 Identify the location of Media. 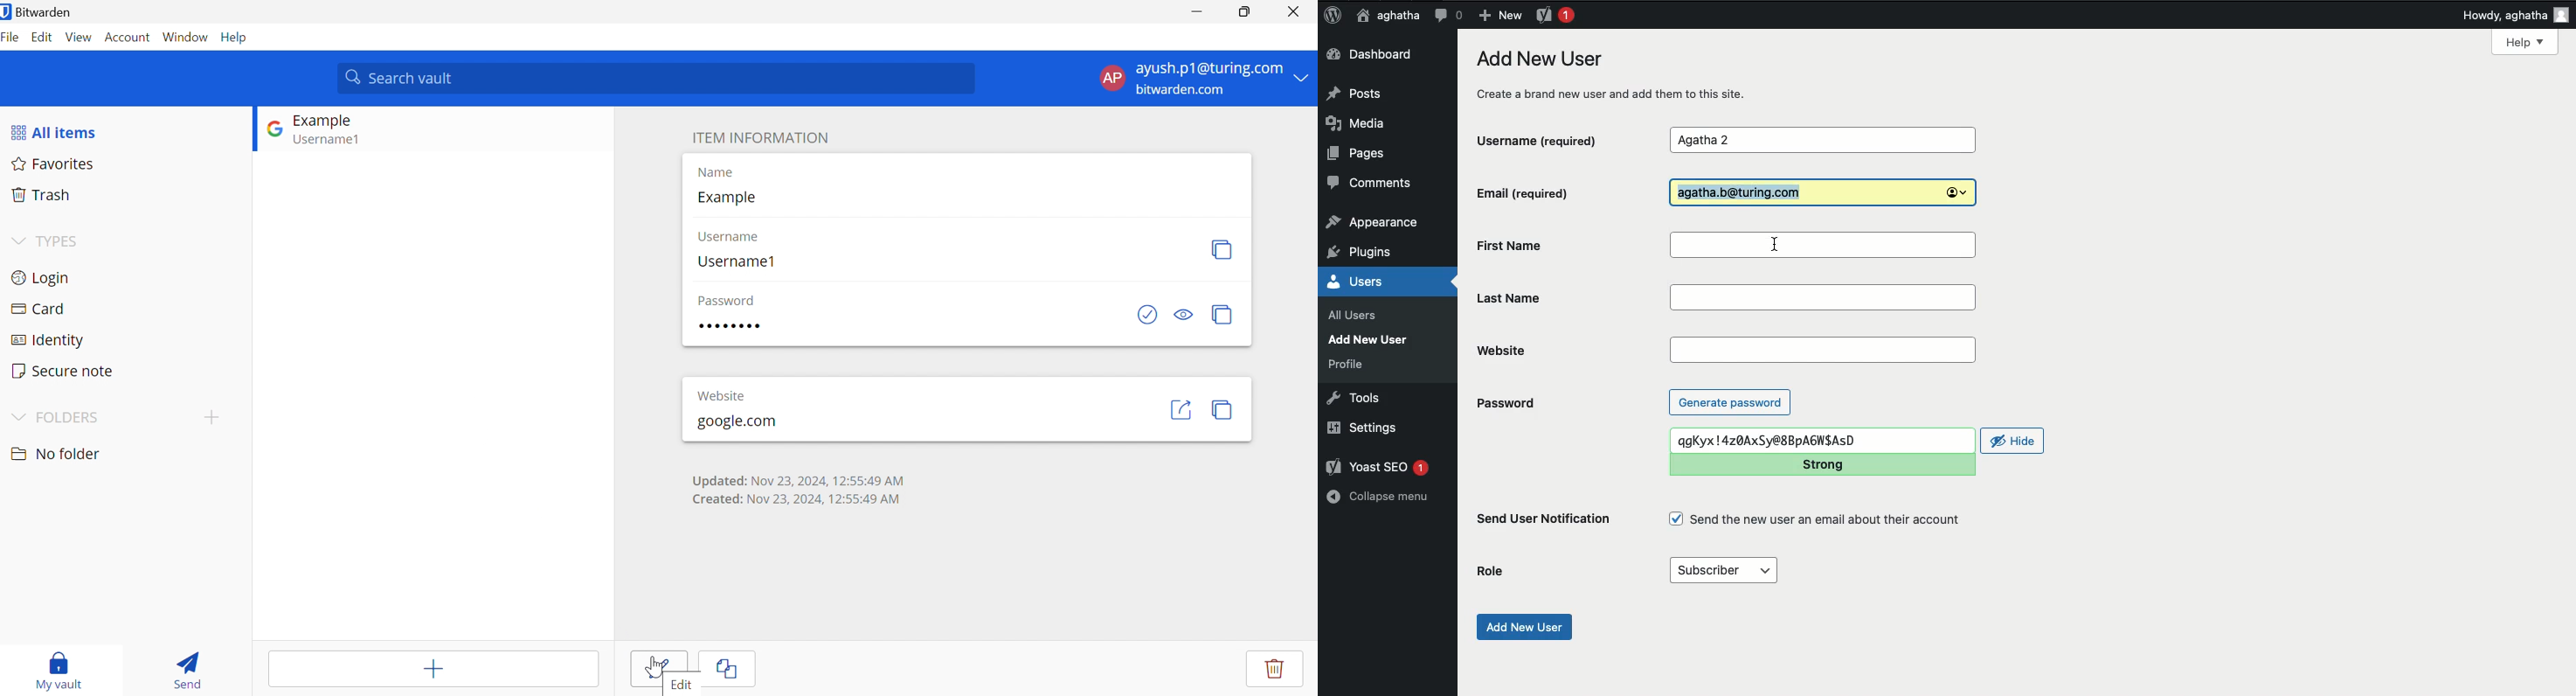
(1361, 123).